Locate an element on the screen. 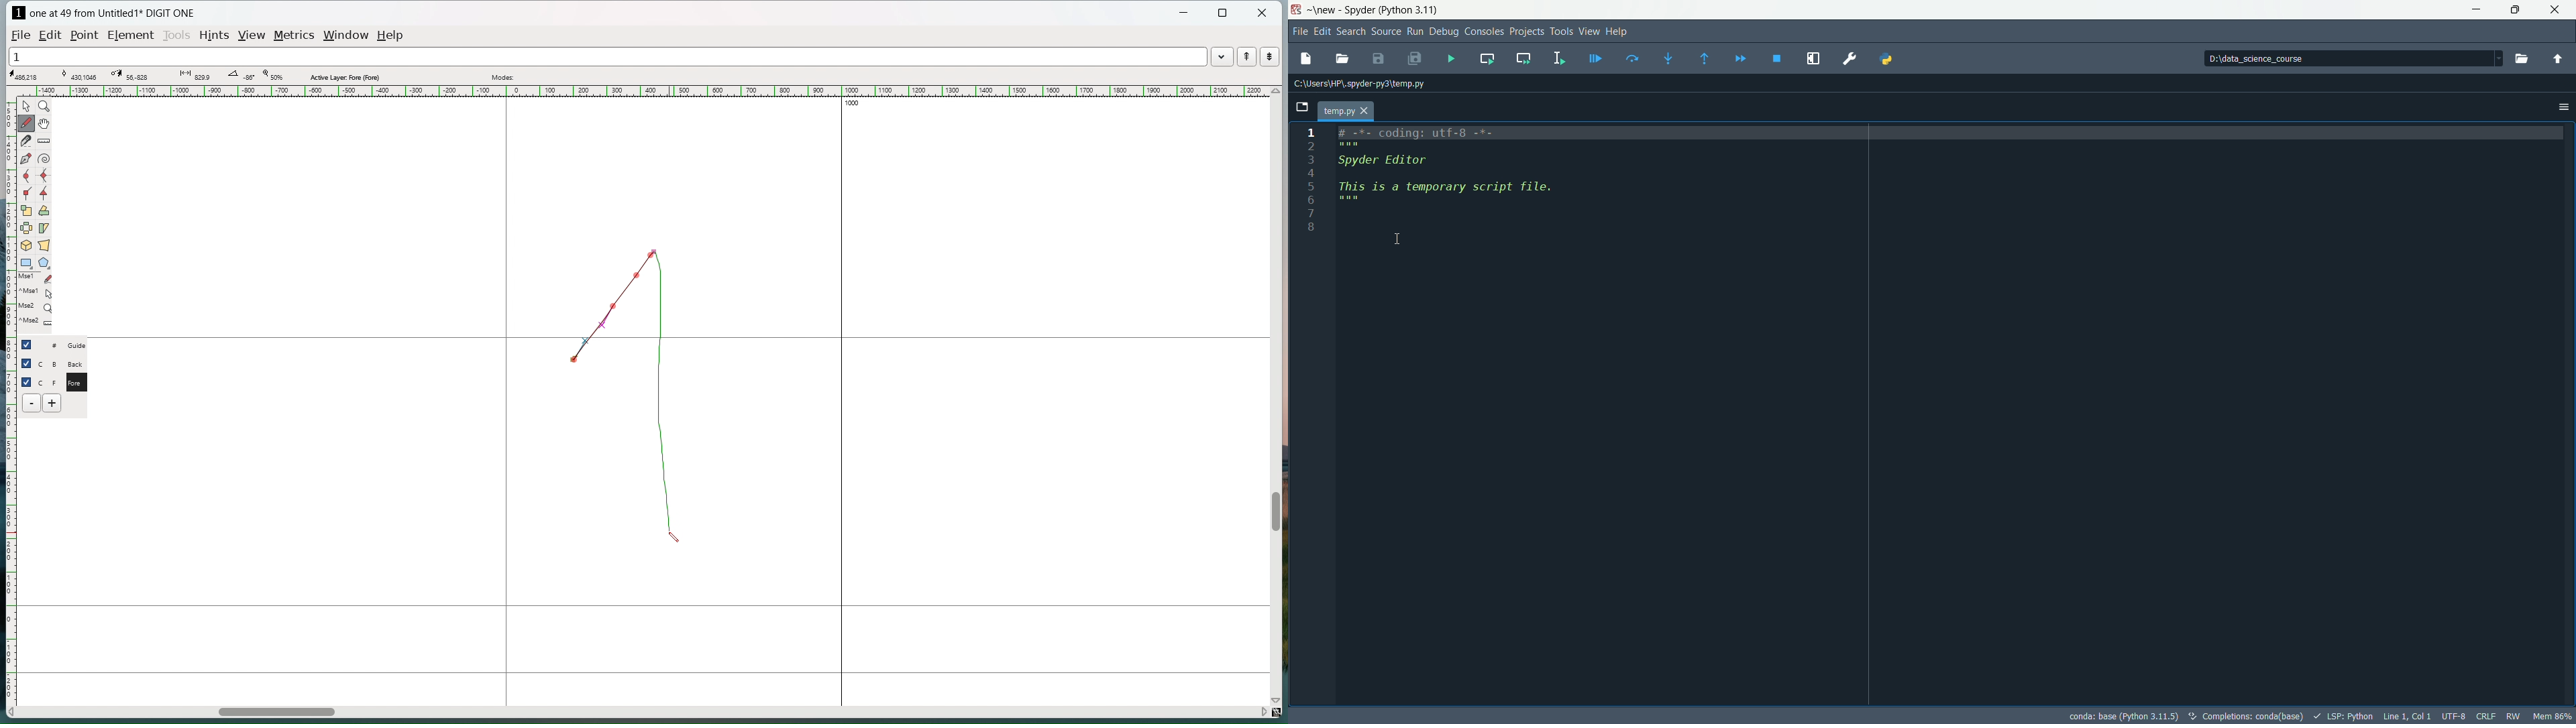 The height and width of the screenshot is (728, 2576). draw freehand curve  is located at coordinates (28, 123).